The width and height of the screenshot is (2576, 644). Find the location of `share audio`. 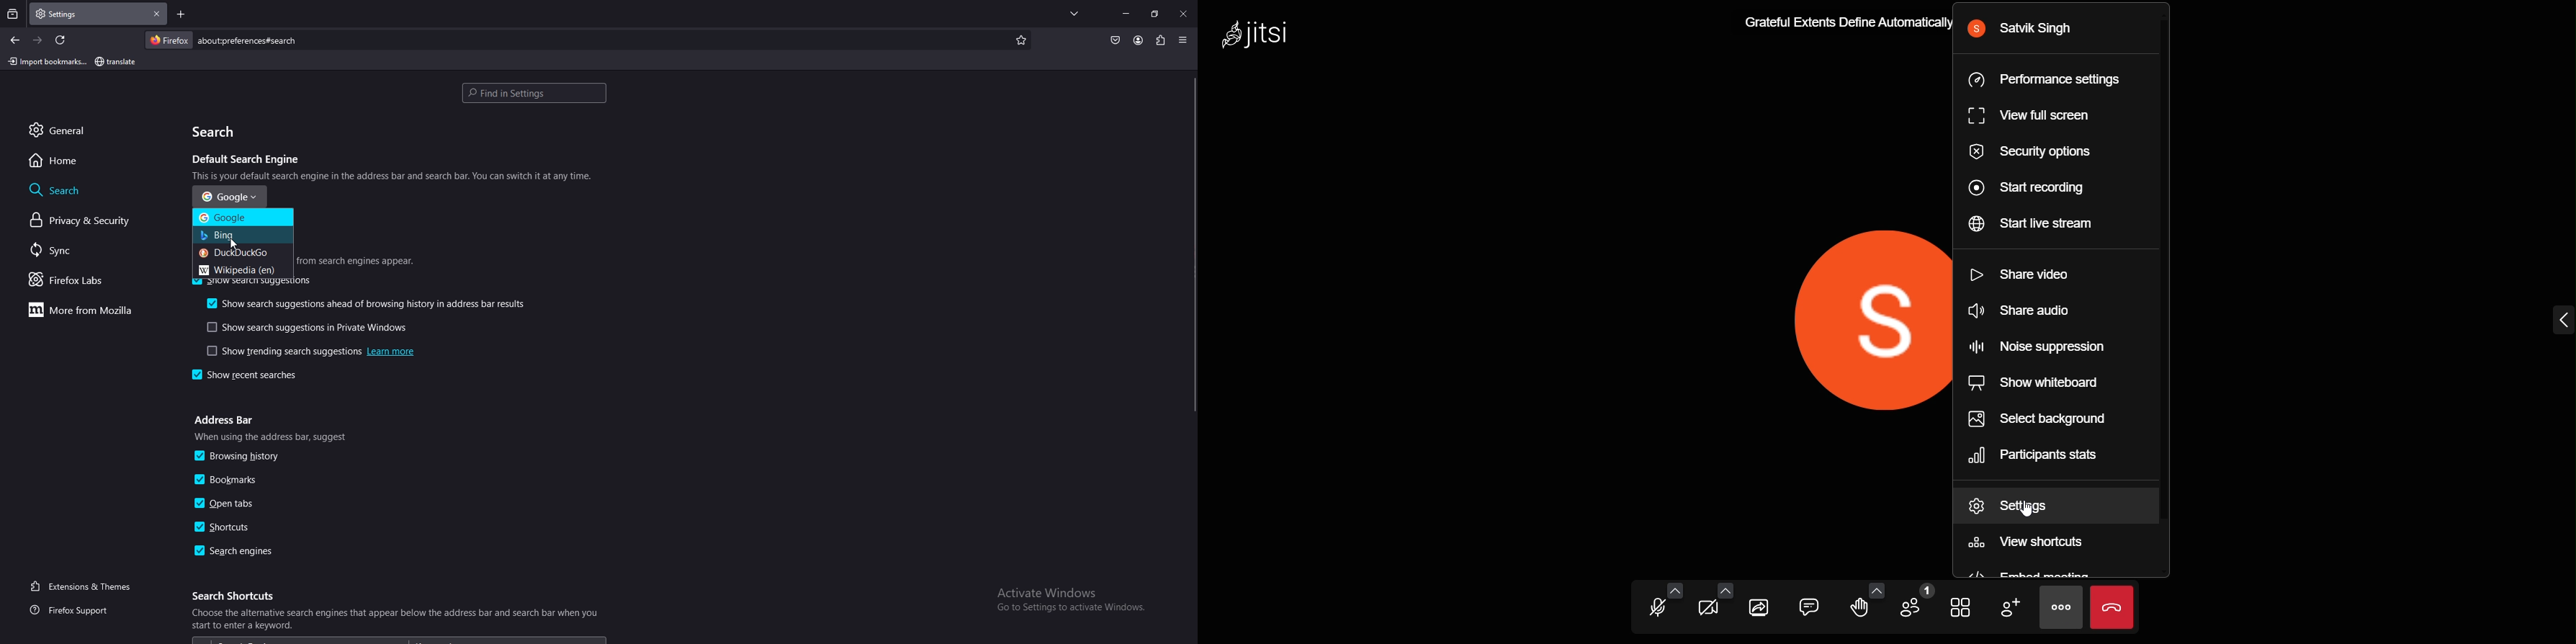

share audio is located at coordinates (2027, 312).